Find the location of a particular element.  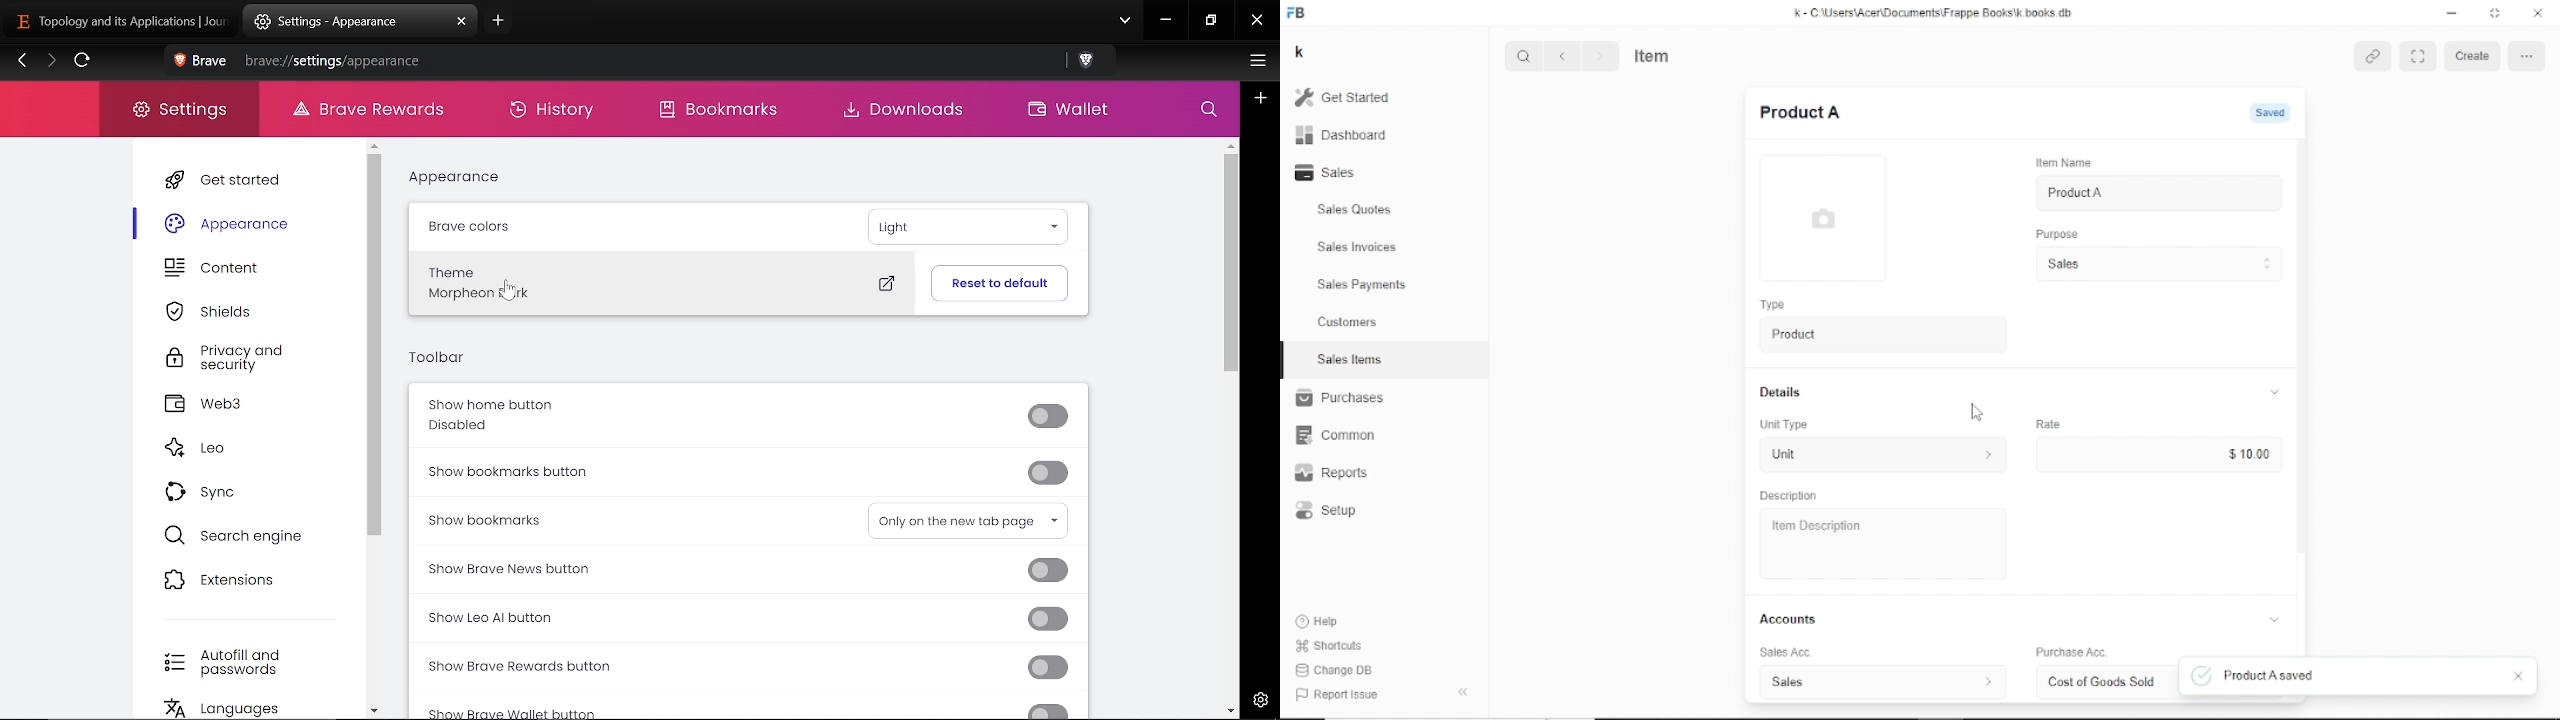

Sales is located at coordinates (2157, 264).